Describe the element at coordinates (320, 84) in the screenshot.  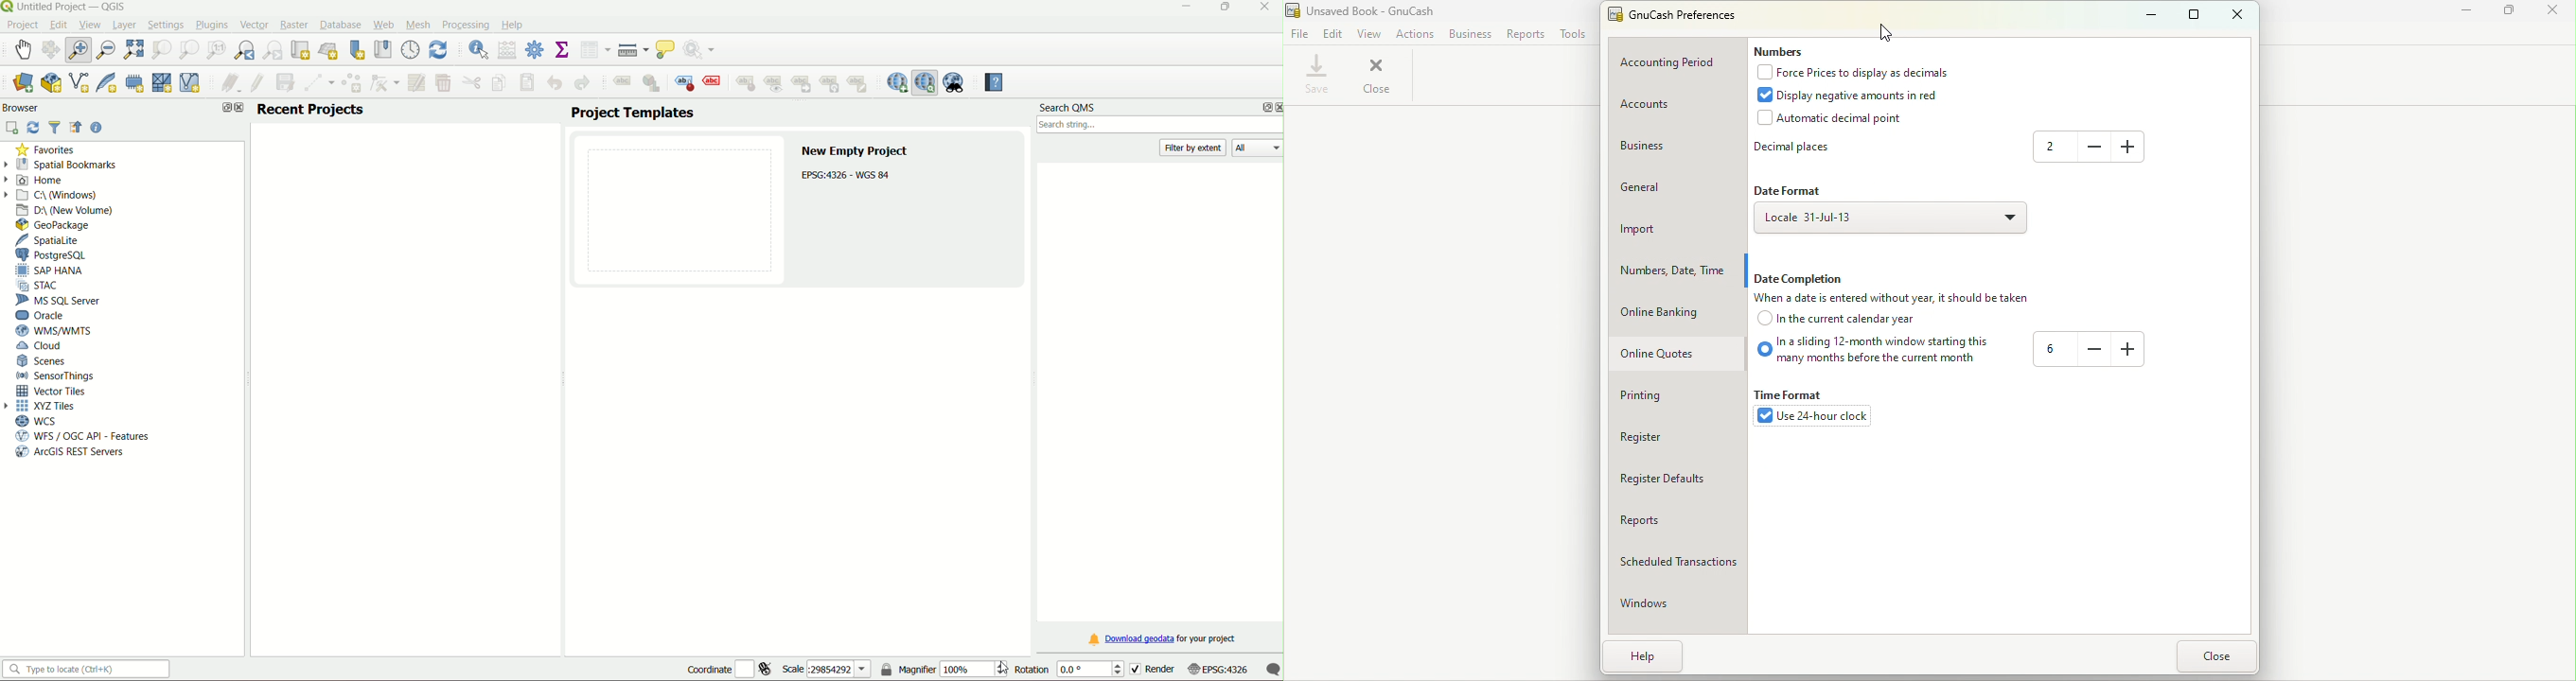
I see `digitized with   ` at that location.